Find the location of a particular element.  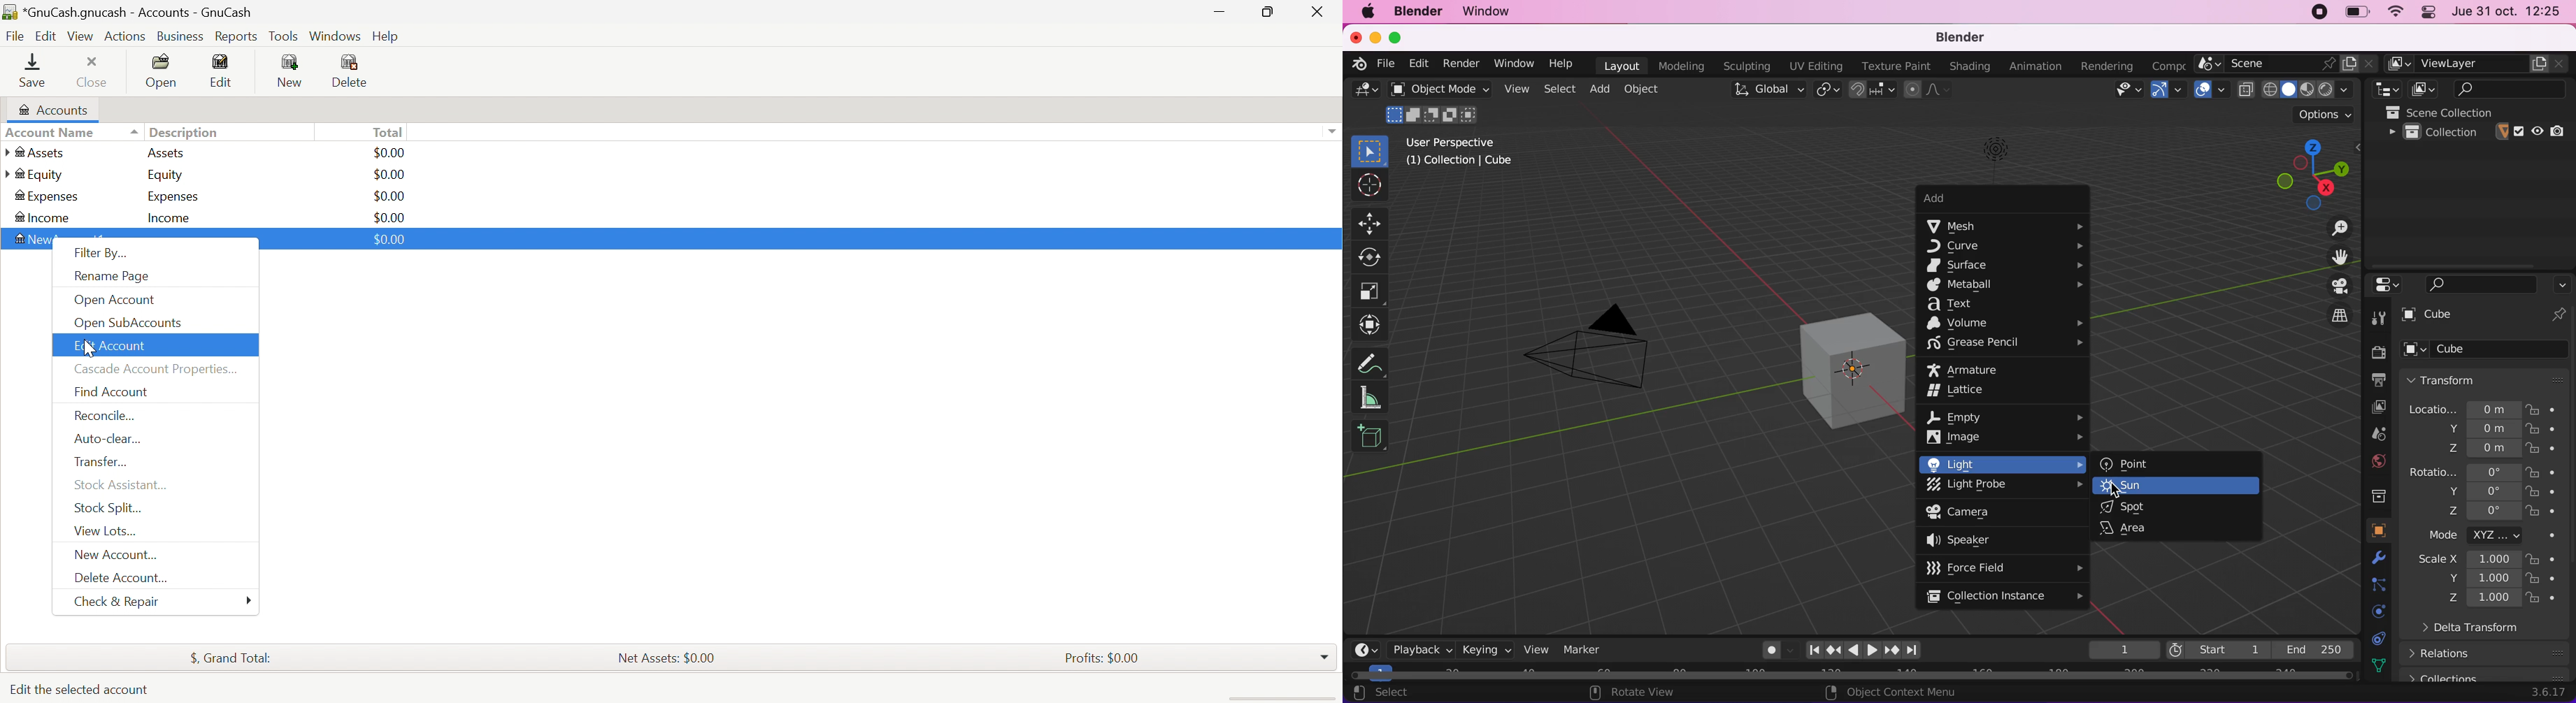

lock is located at coordinates (2552, 512).